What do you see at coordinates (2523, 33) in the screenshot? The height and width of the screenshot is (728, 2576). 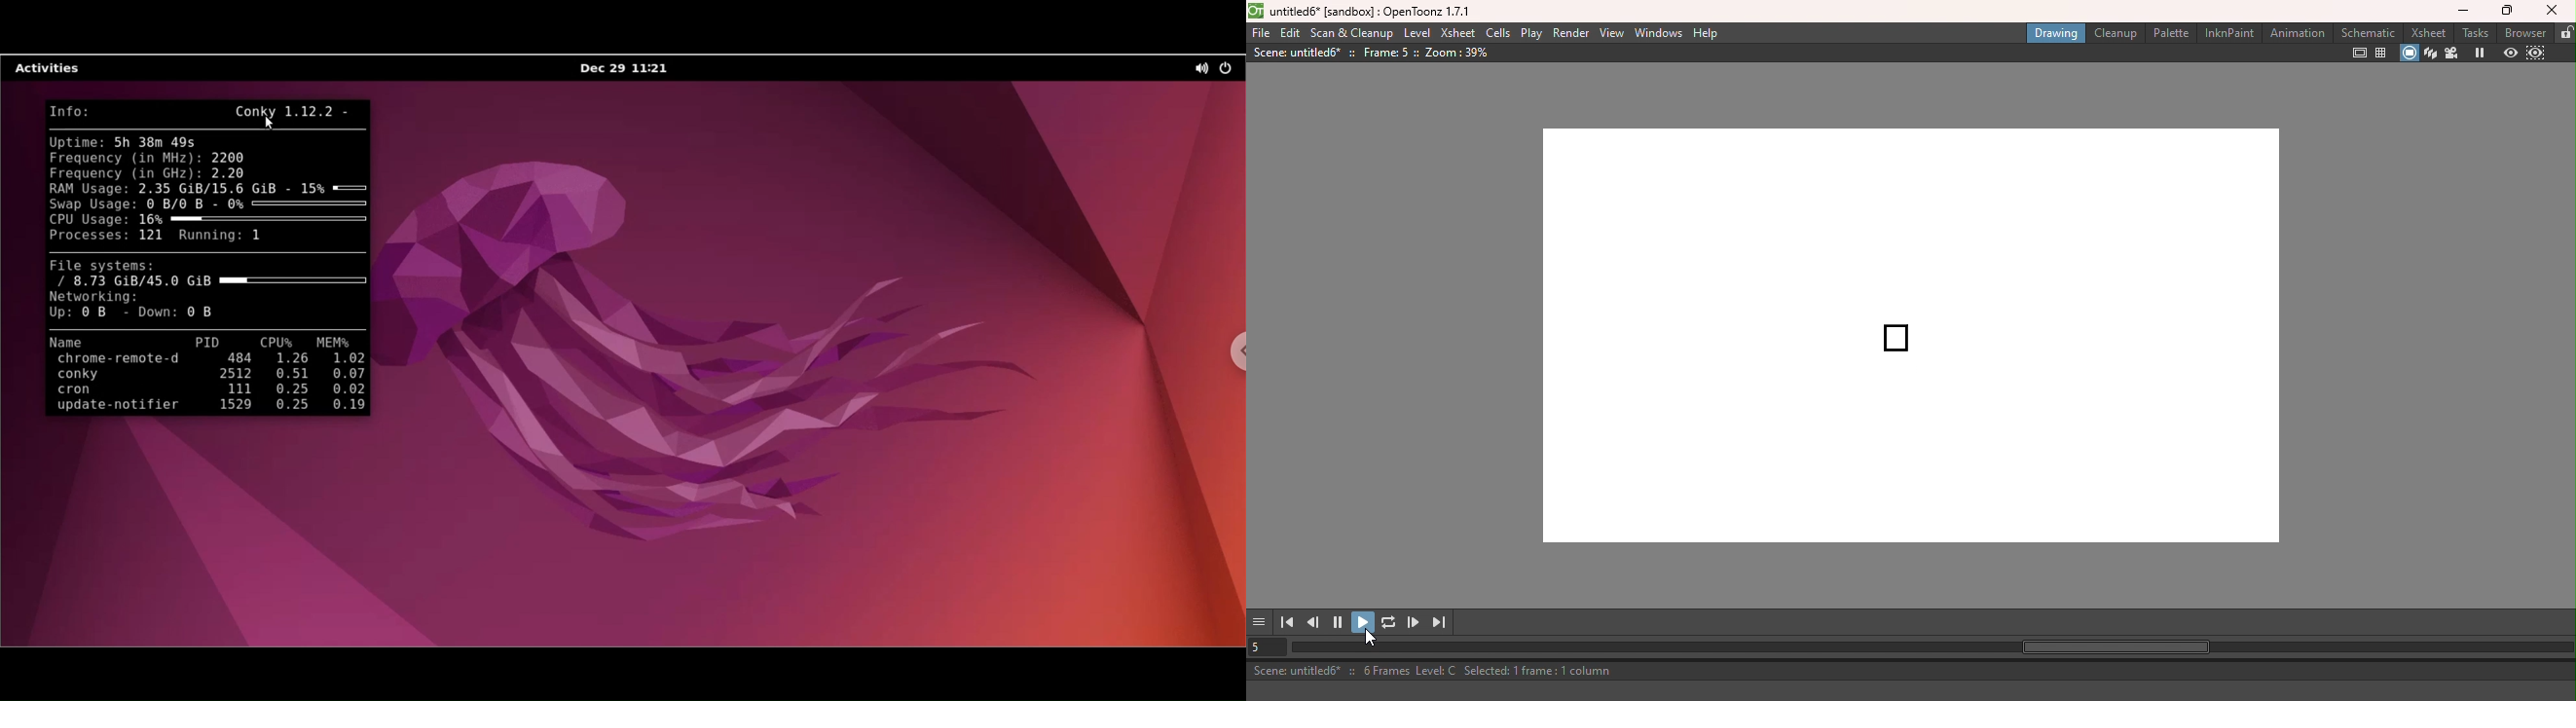 I see `Browser ` at bounding box center [2523, 33].